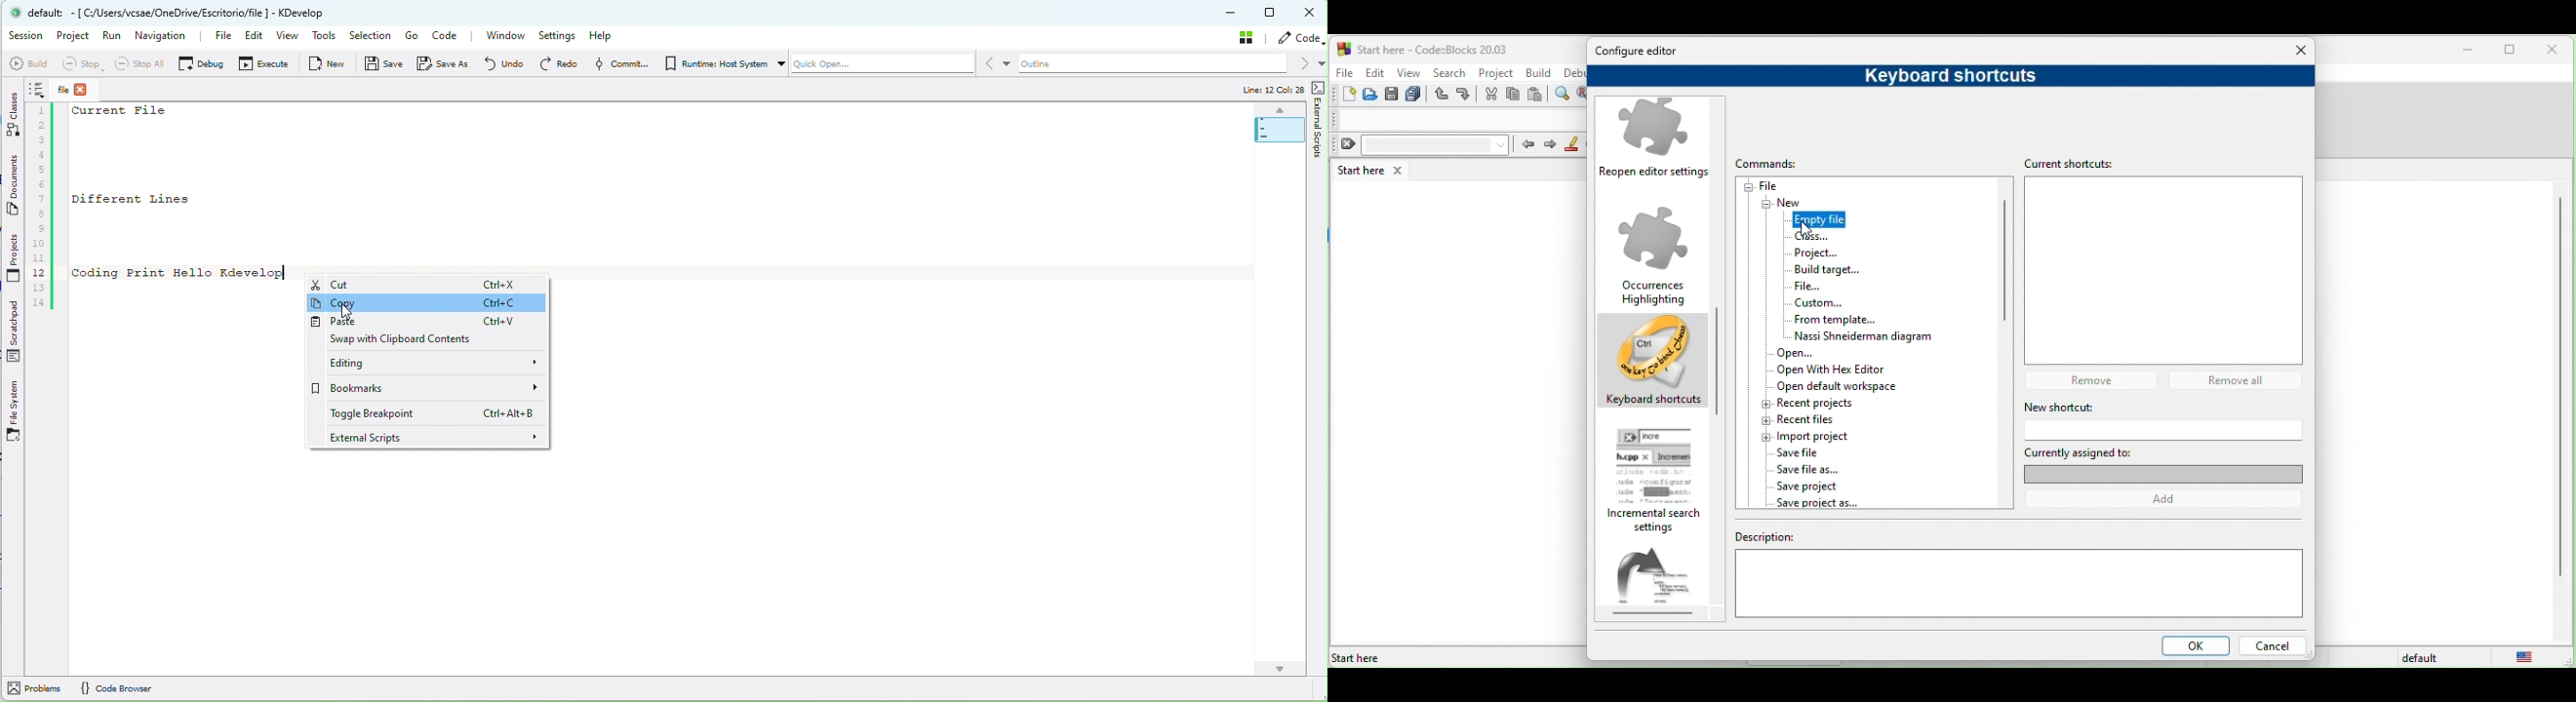 This screenshot has width=2576, height=728. What do you see at coordinates (1942, 75) in the screenshot?
I see `keyboard shortcuts` at bounding box center [1942, 75].